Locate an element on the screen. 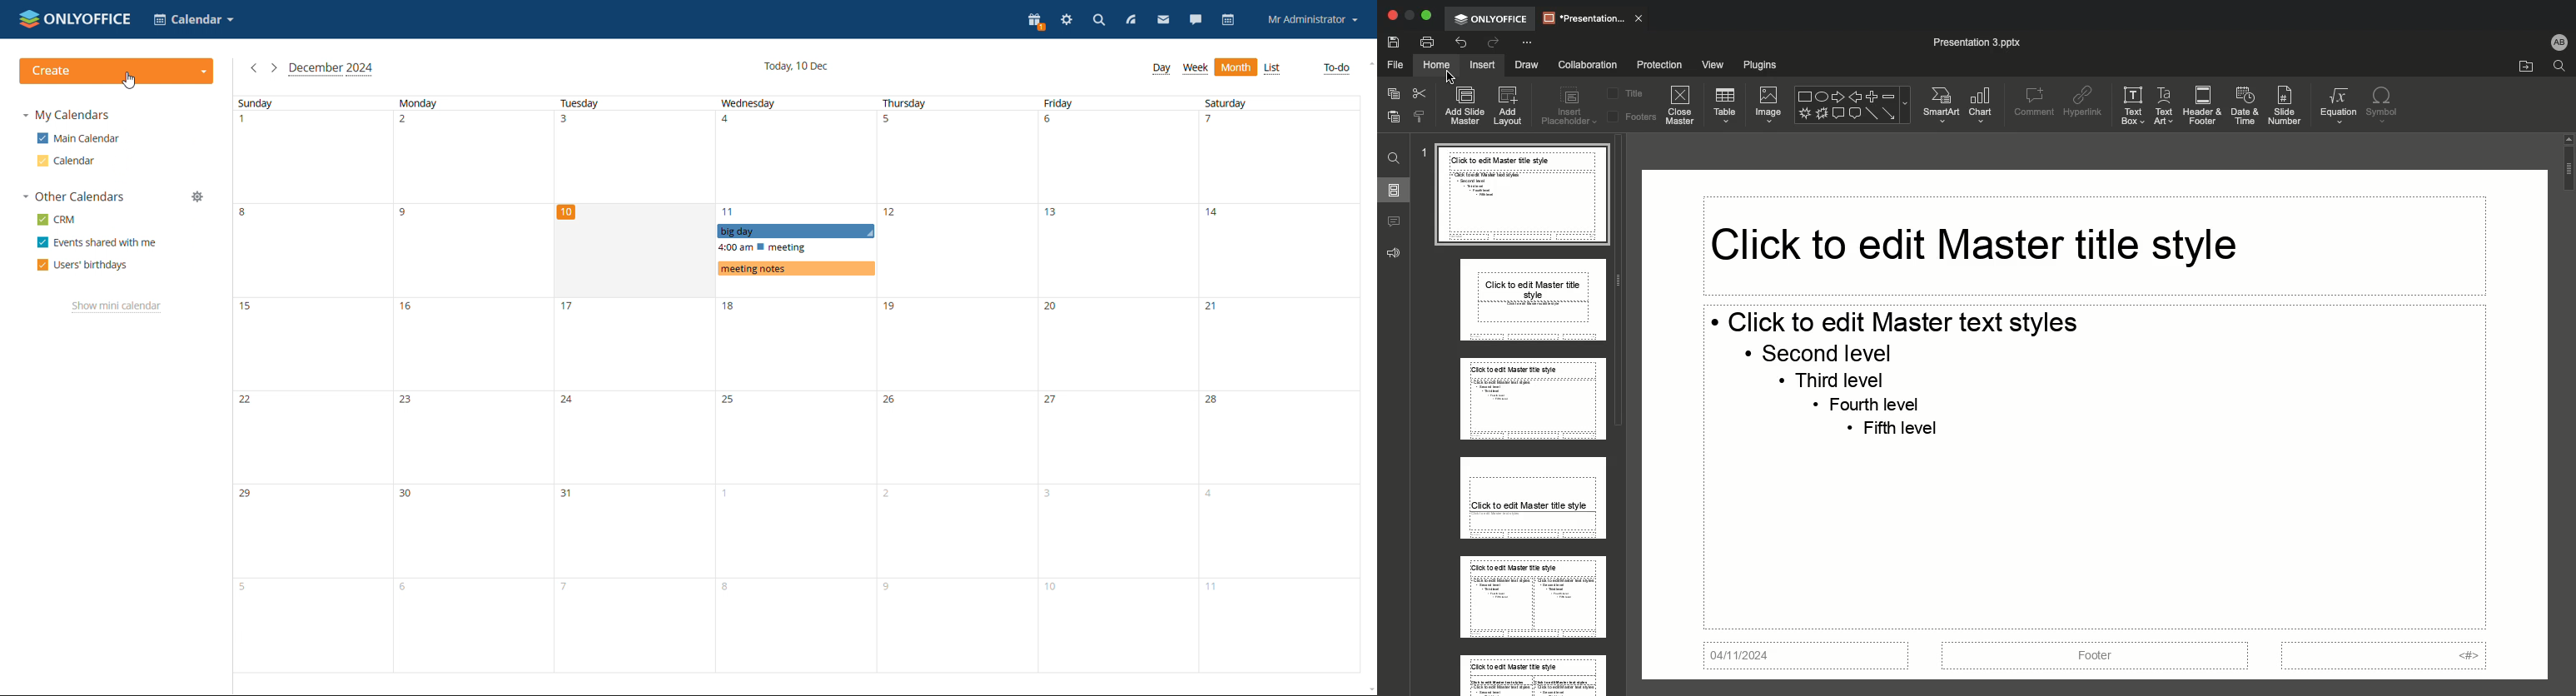  Presentation 3 pptx. is located at coordinates (1989, 42).